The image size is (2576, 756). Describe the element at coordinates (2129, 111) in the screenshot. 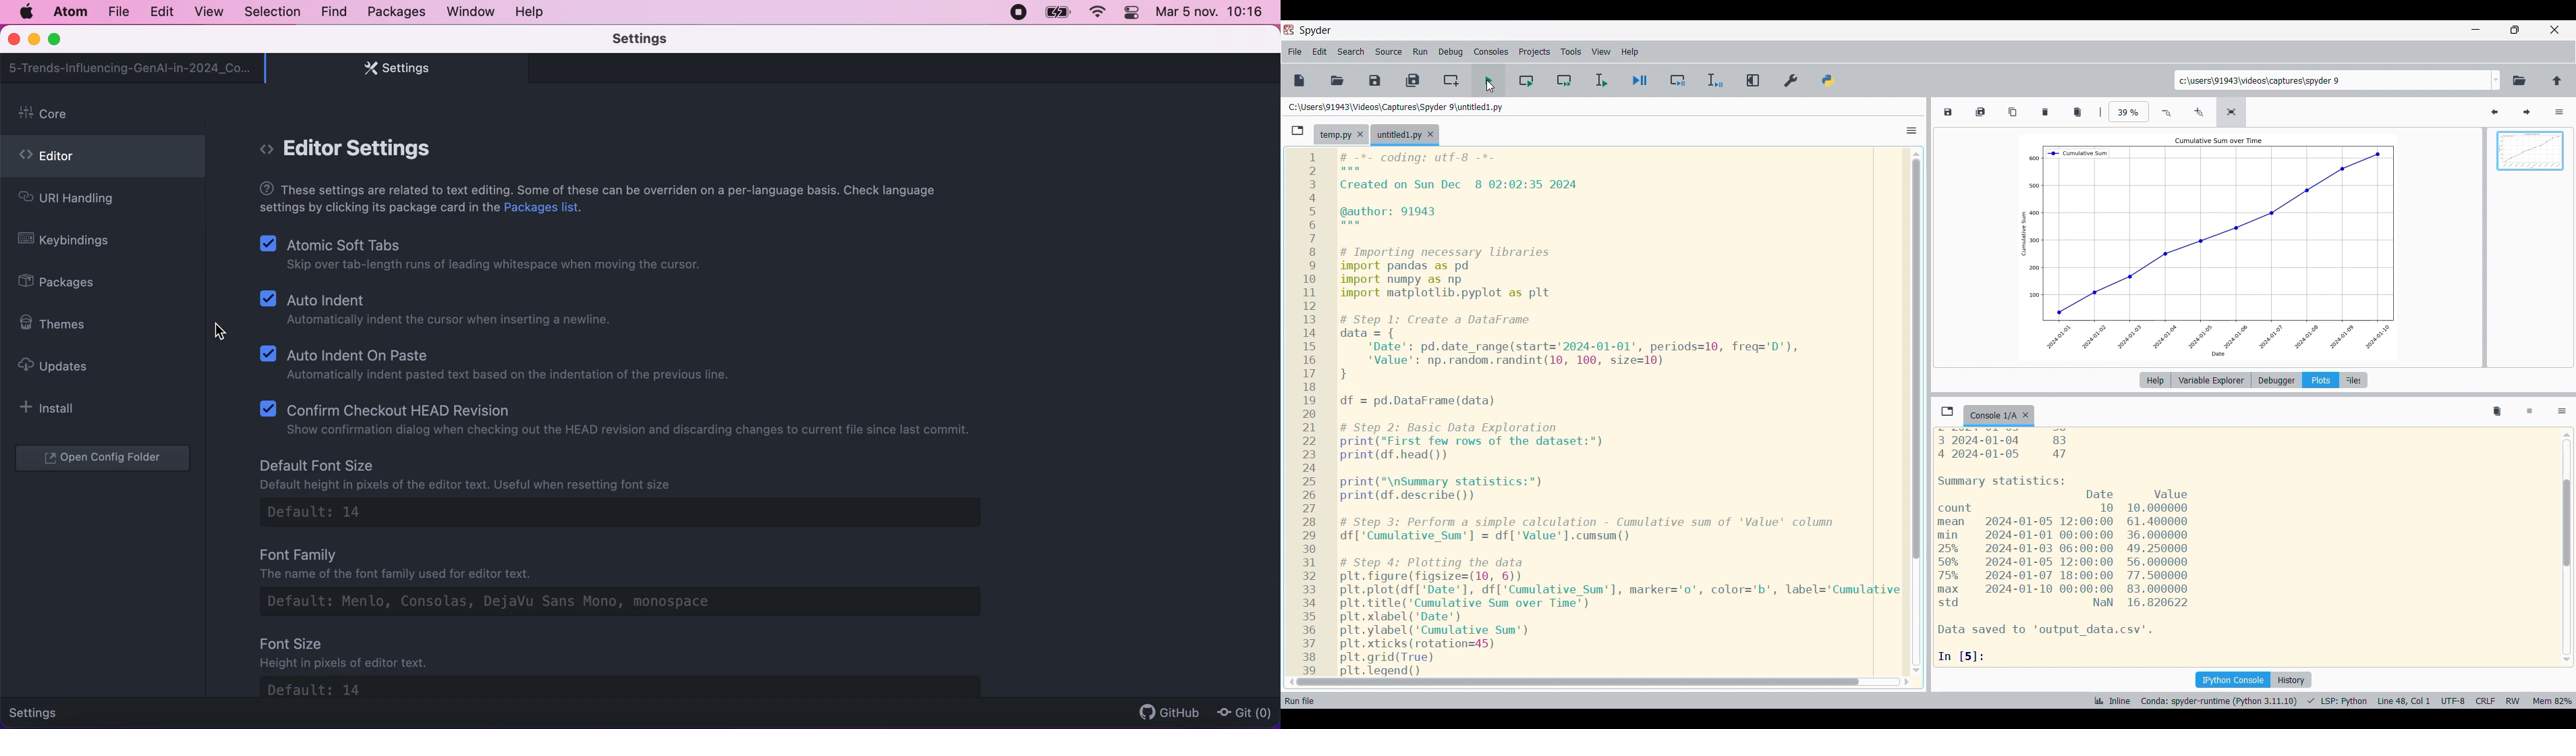

I see `Input zoom factor` at that location.